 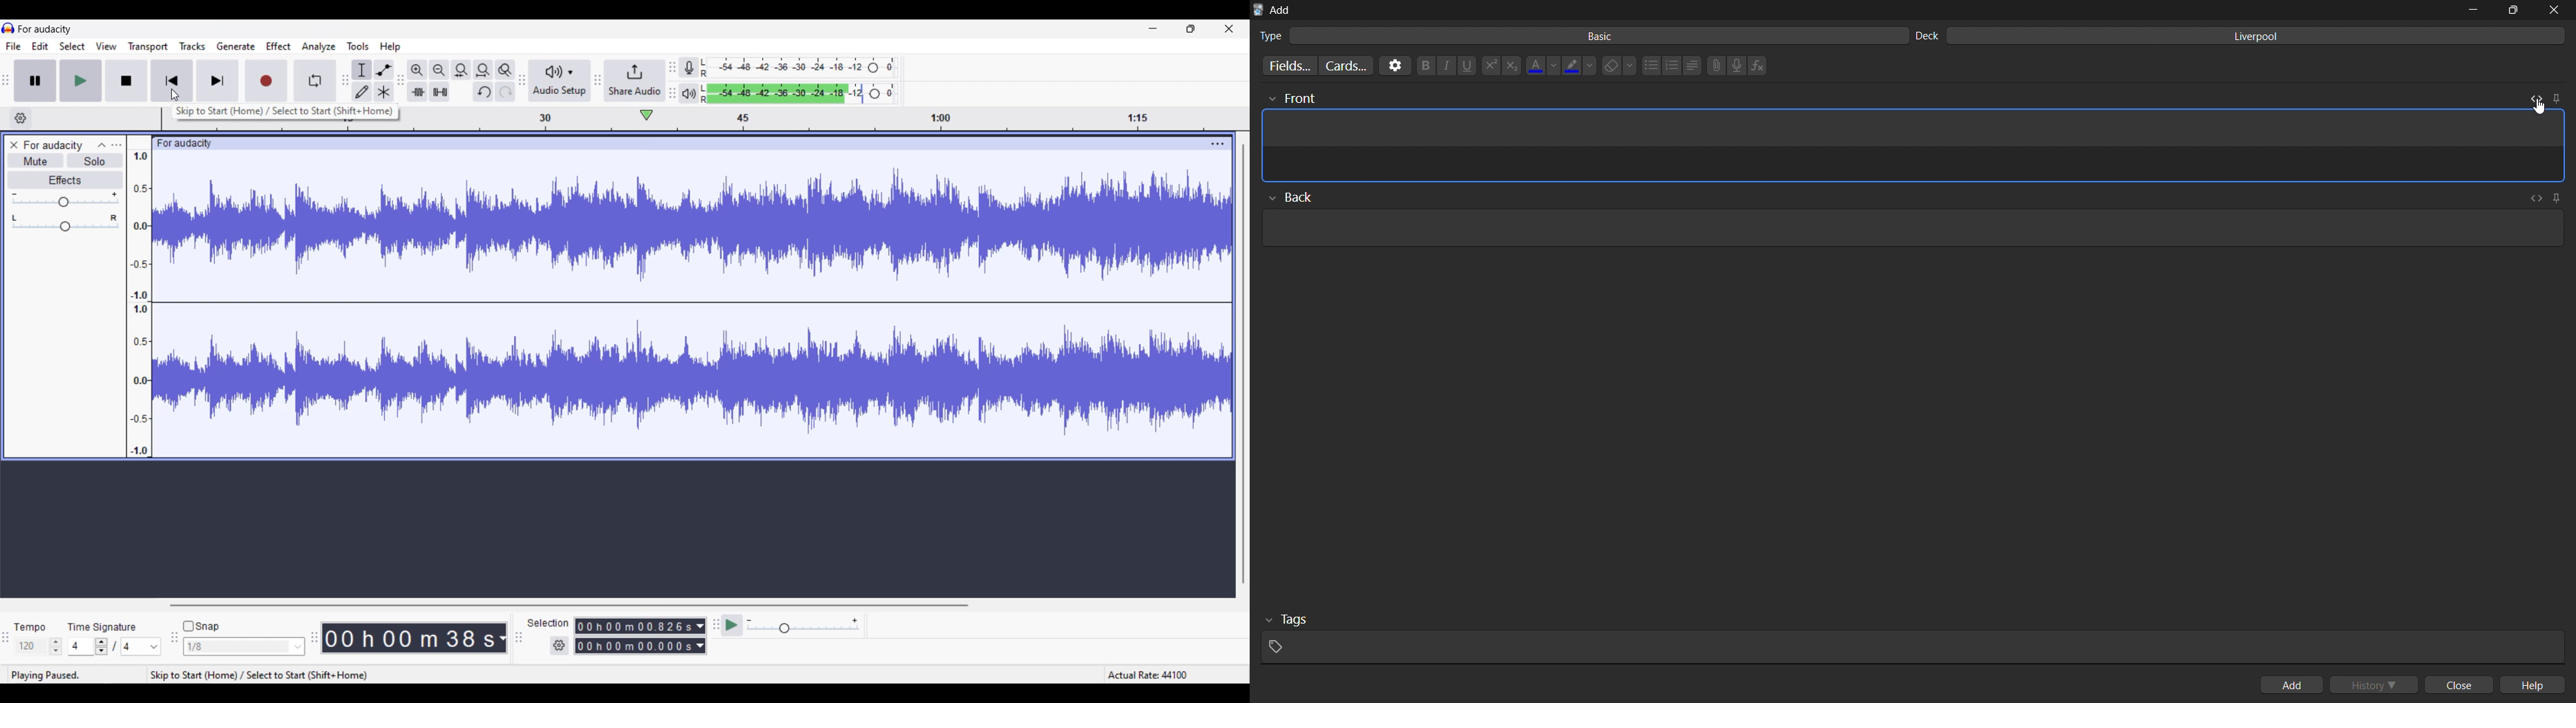 I want to click on record audio, so click(x=1740, y=66).